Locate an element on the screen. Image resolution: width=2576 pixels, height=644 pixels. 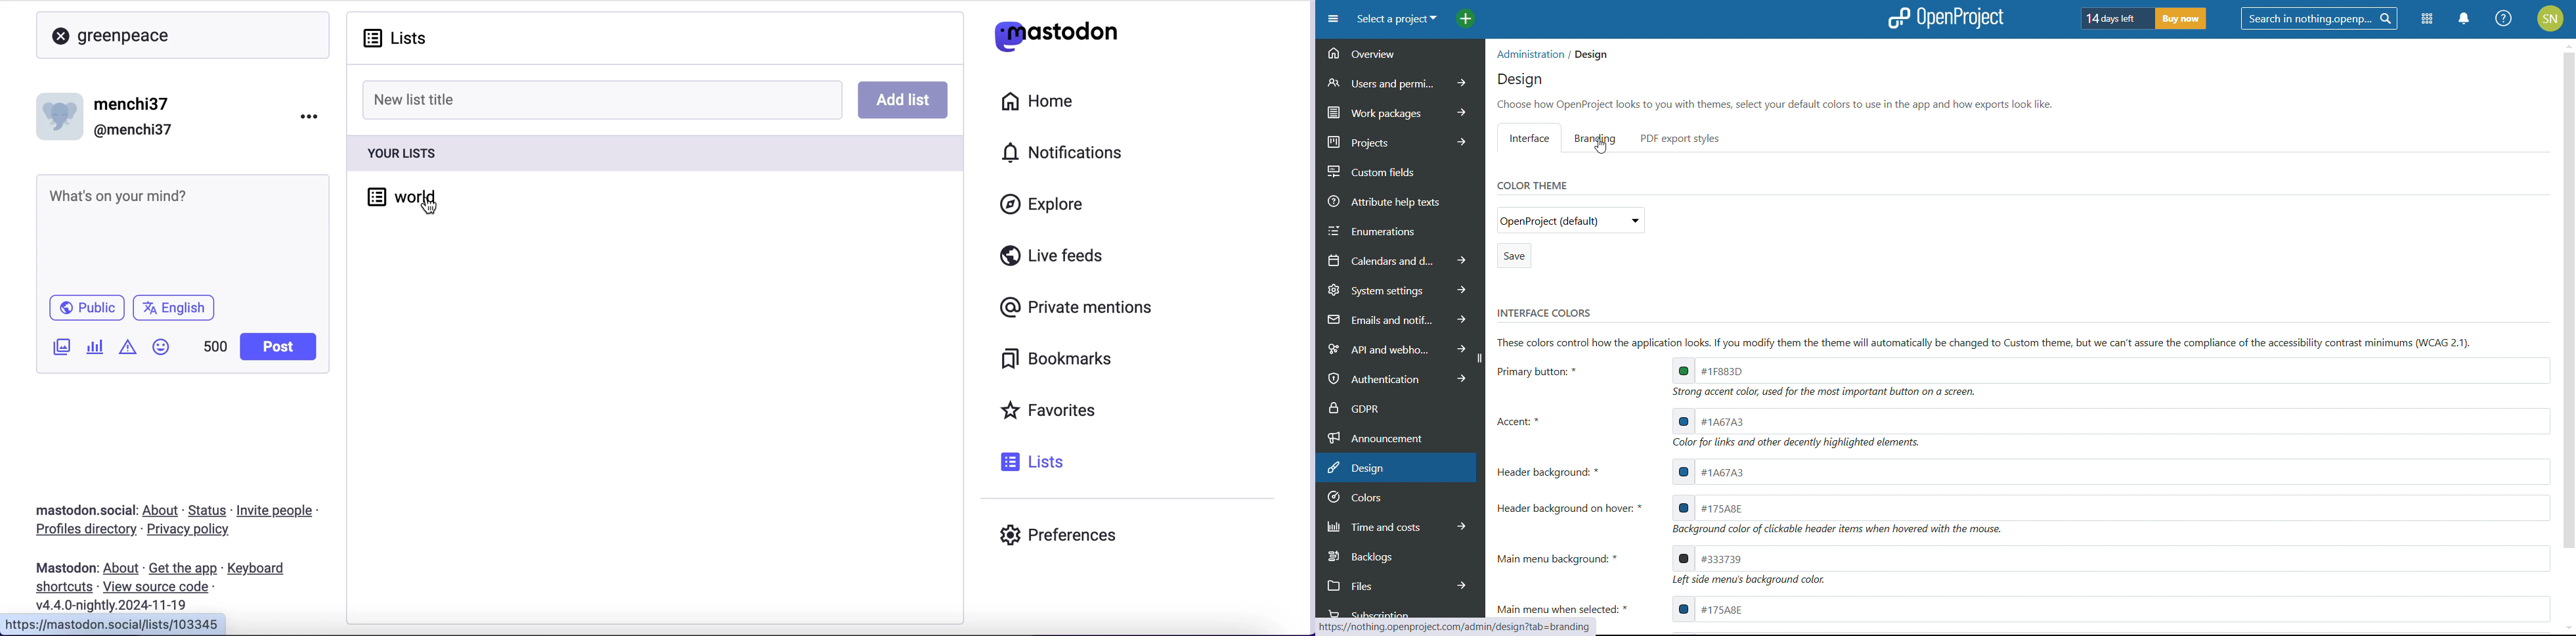
URL is located at coordinates (117, 624).